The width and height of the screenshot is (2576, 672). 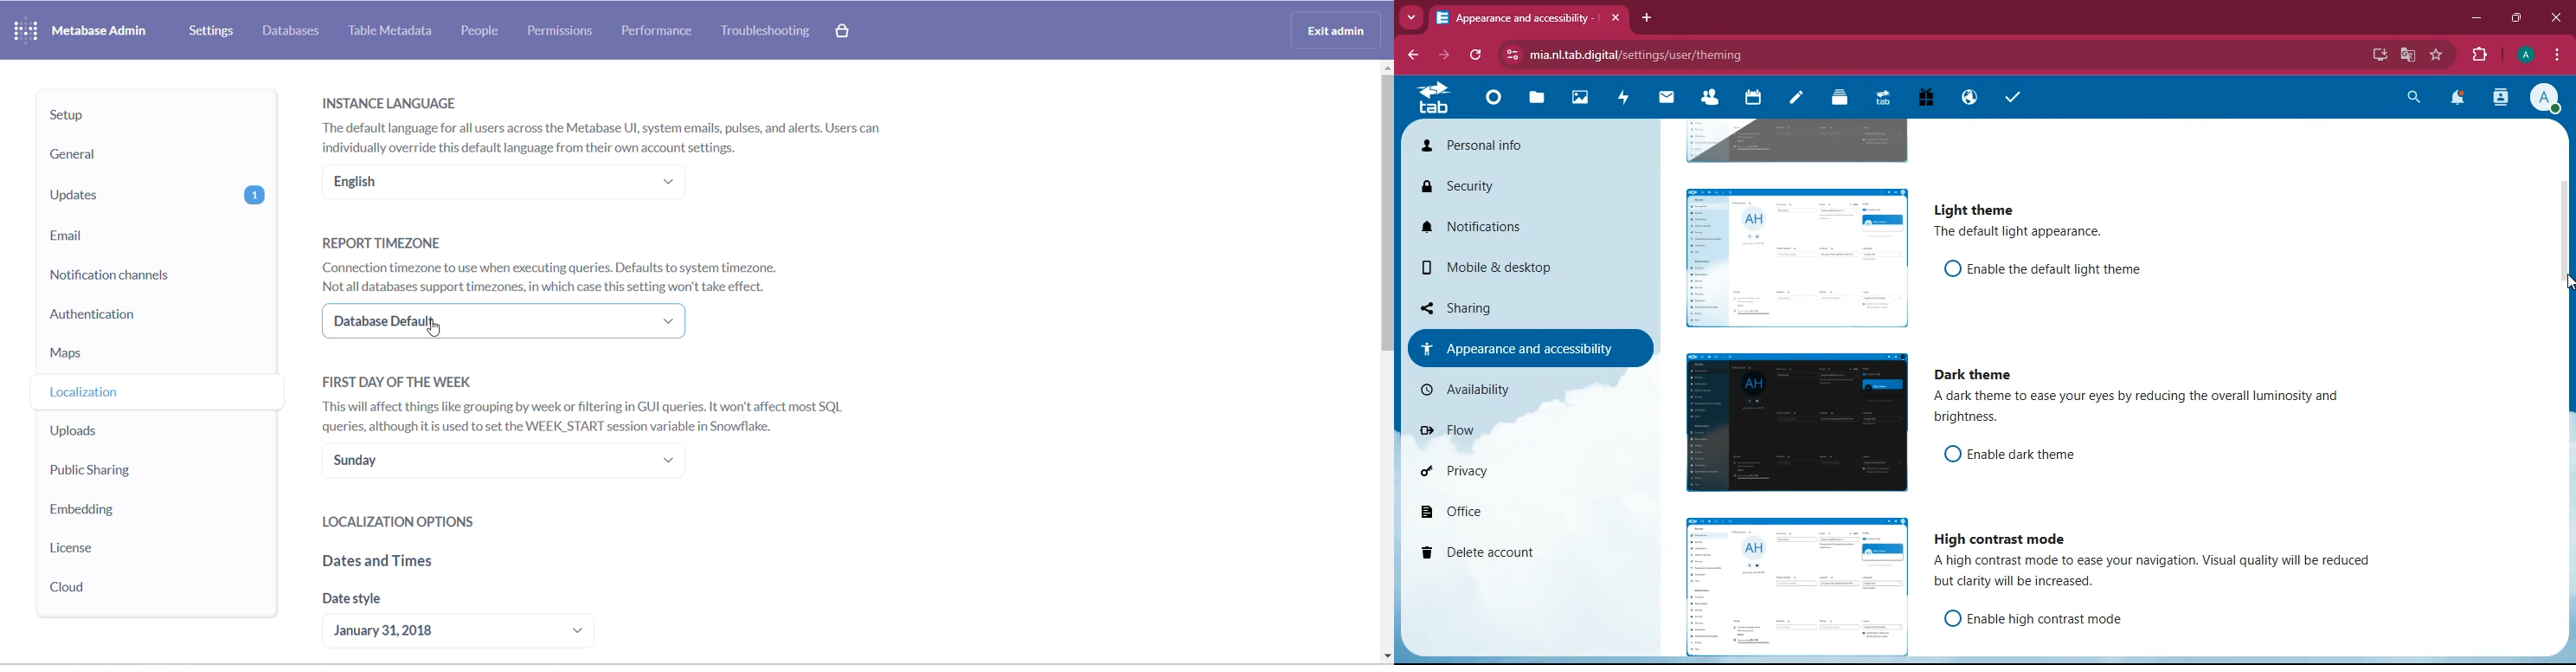 I want to click on view site information, so click(x=1510, y=55).